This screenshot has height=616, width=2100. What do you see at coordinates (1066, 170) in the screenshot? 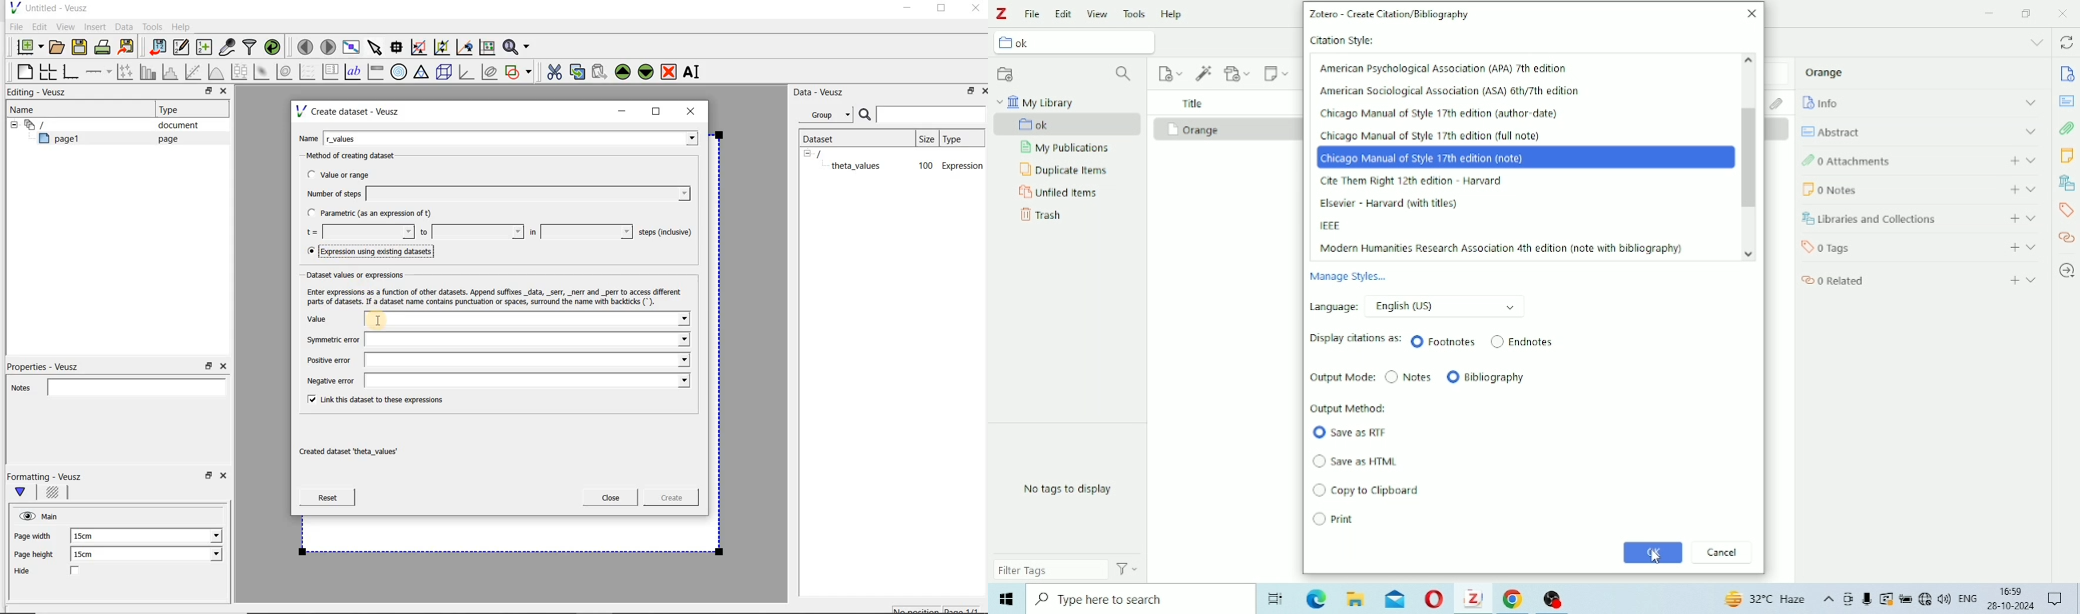
I see `Duplicate Items` at bounding box center [1066, 170].